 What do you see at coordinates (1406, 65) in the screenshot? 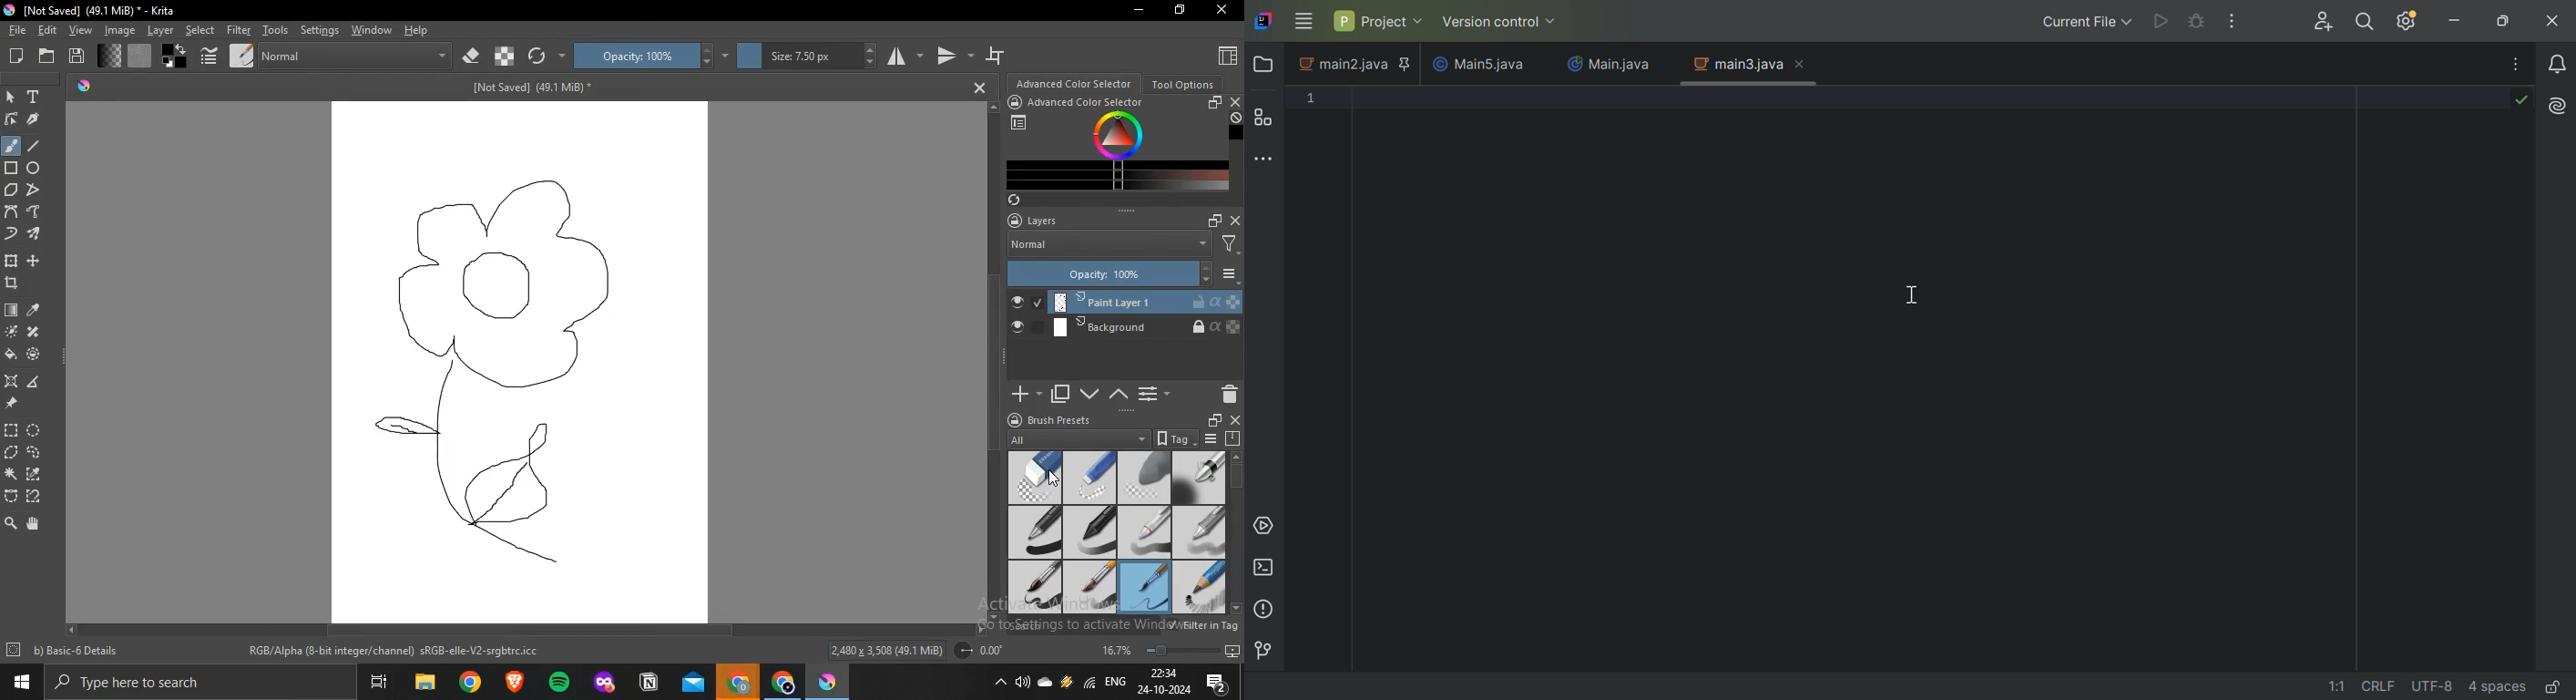
I see `Pinned tab` at bounding box center [1406, 65].